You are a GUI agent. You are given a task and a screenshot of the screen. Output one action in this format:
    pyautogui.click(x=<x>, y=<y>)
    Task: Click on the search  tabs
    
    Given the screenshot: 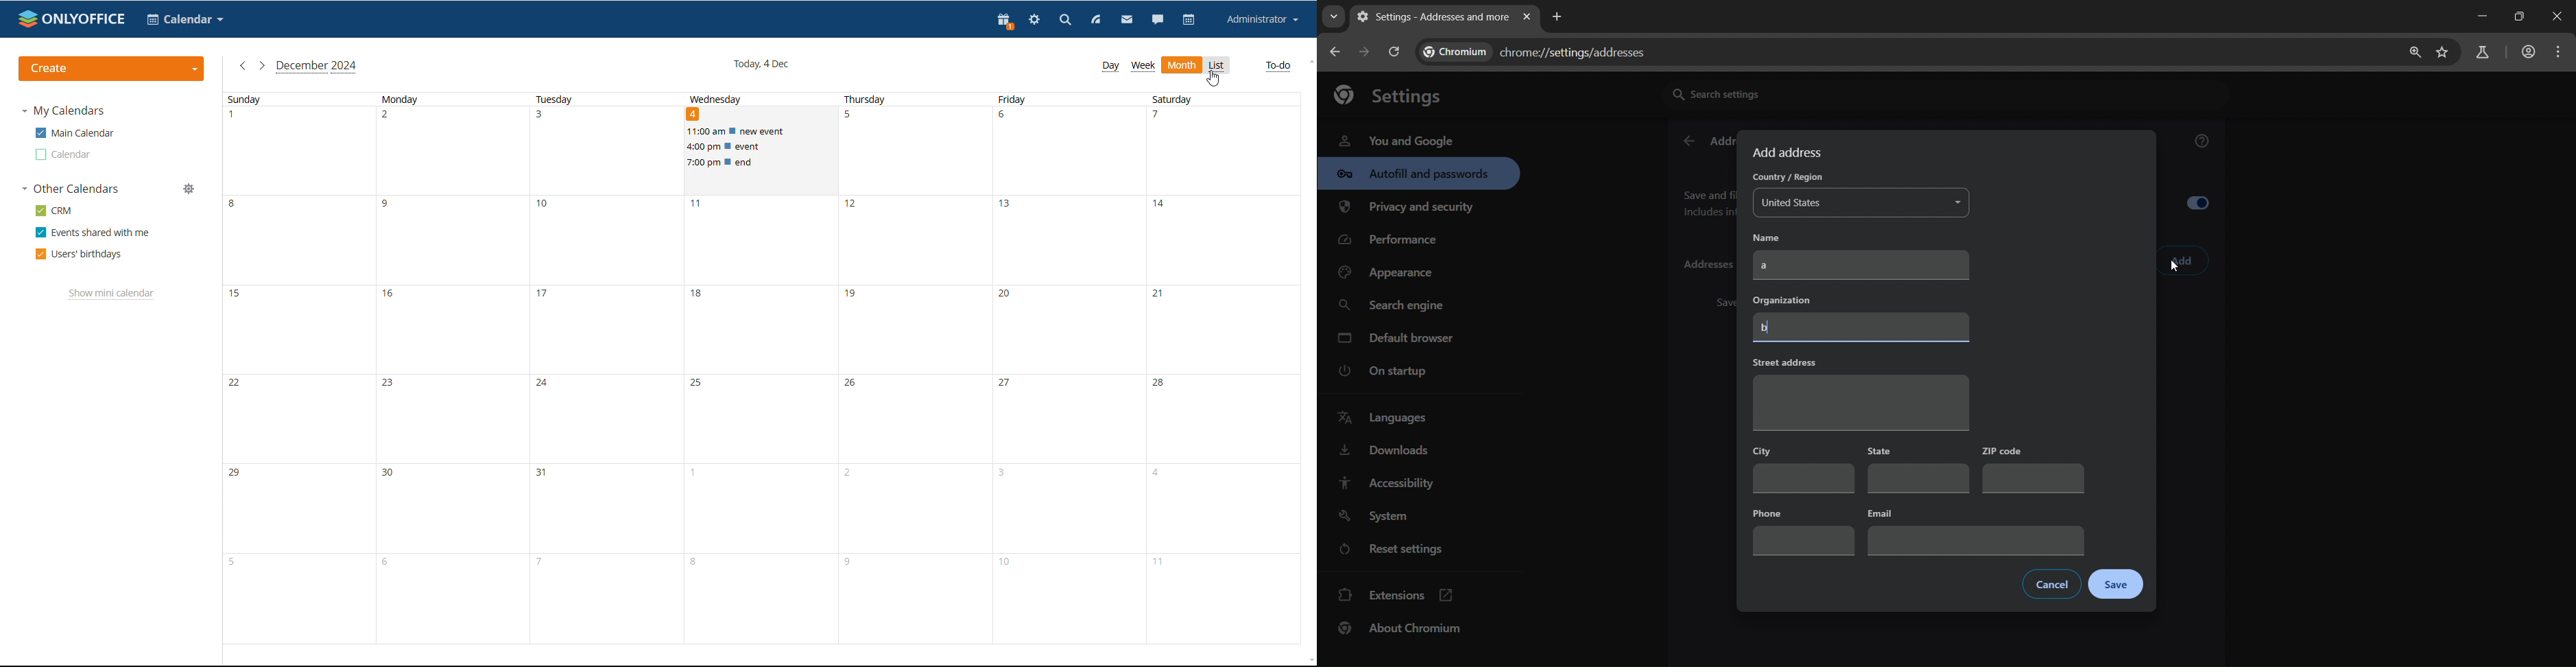 What is the action you would take?
    pyautogui.click(x=1333, y=16)
    